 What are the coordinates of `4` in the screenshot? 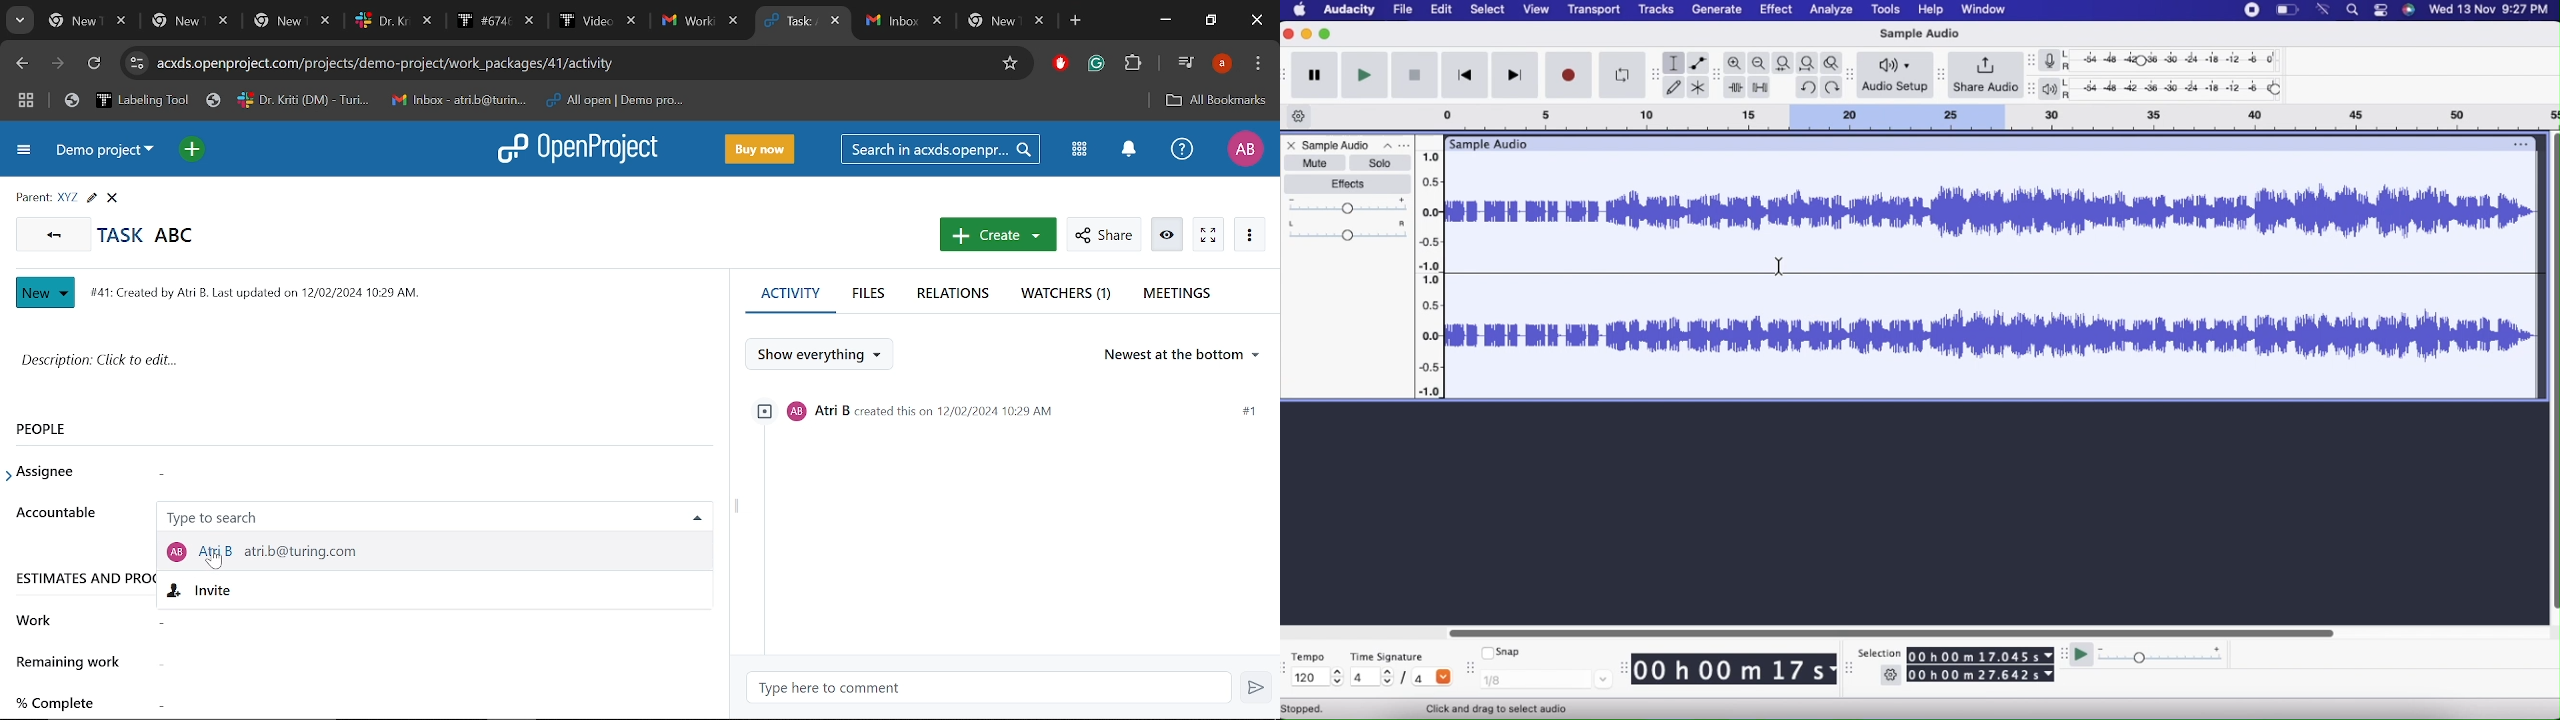 It's located at (1433, 676).